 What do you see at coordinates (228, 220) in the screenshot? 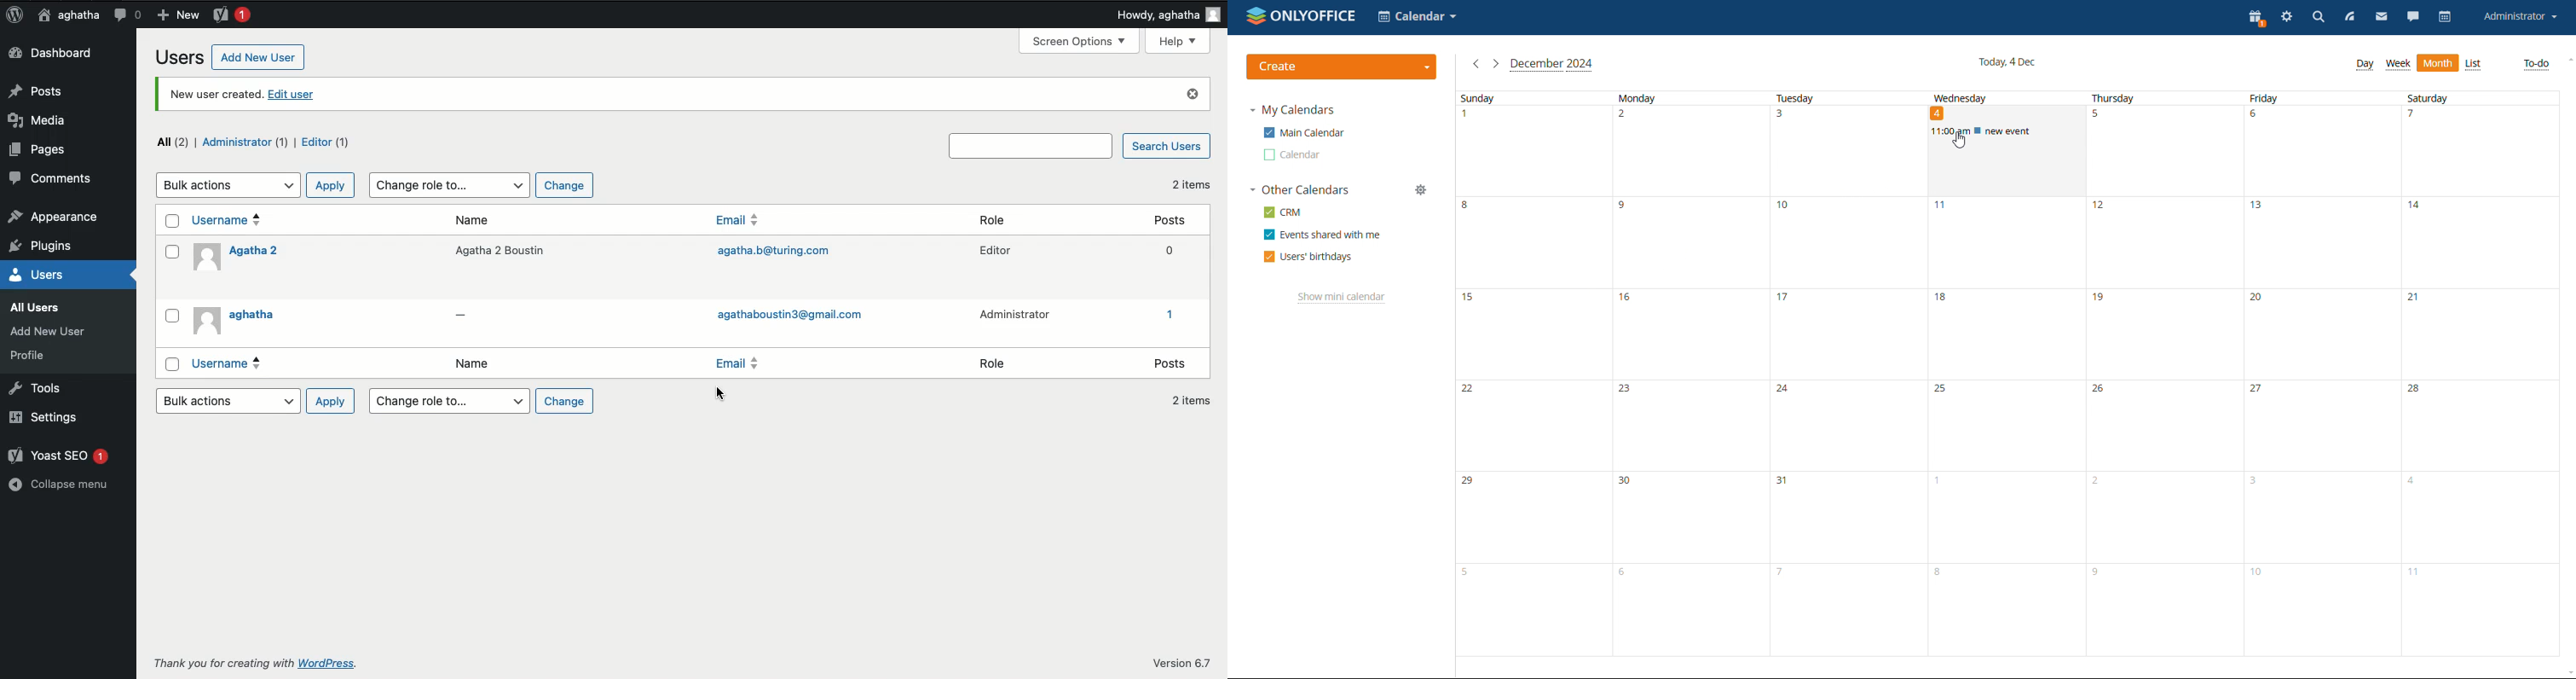
I see `Username` at bounding box center [228, 220].